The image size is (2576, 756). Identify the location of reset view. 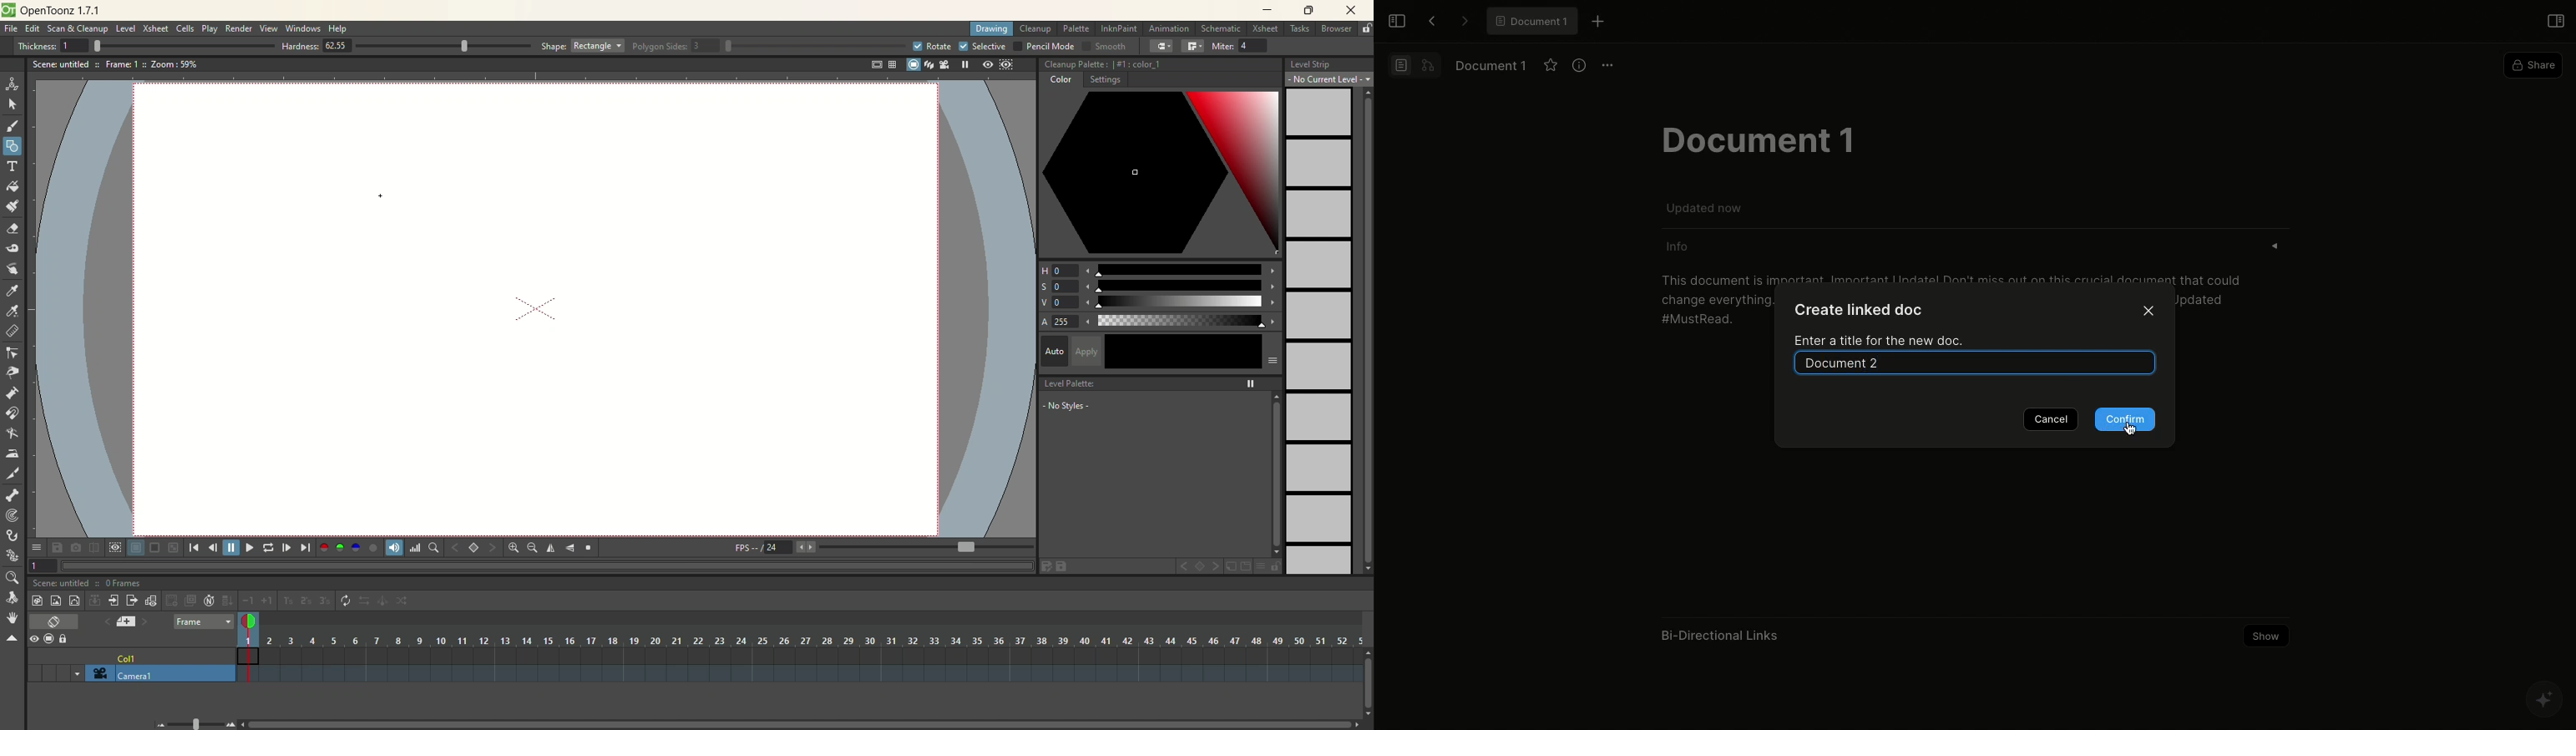
(590, 548).